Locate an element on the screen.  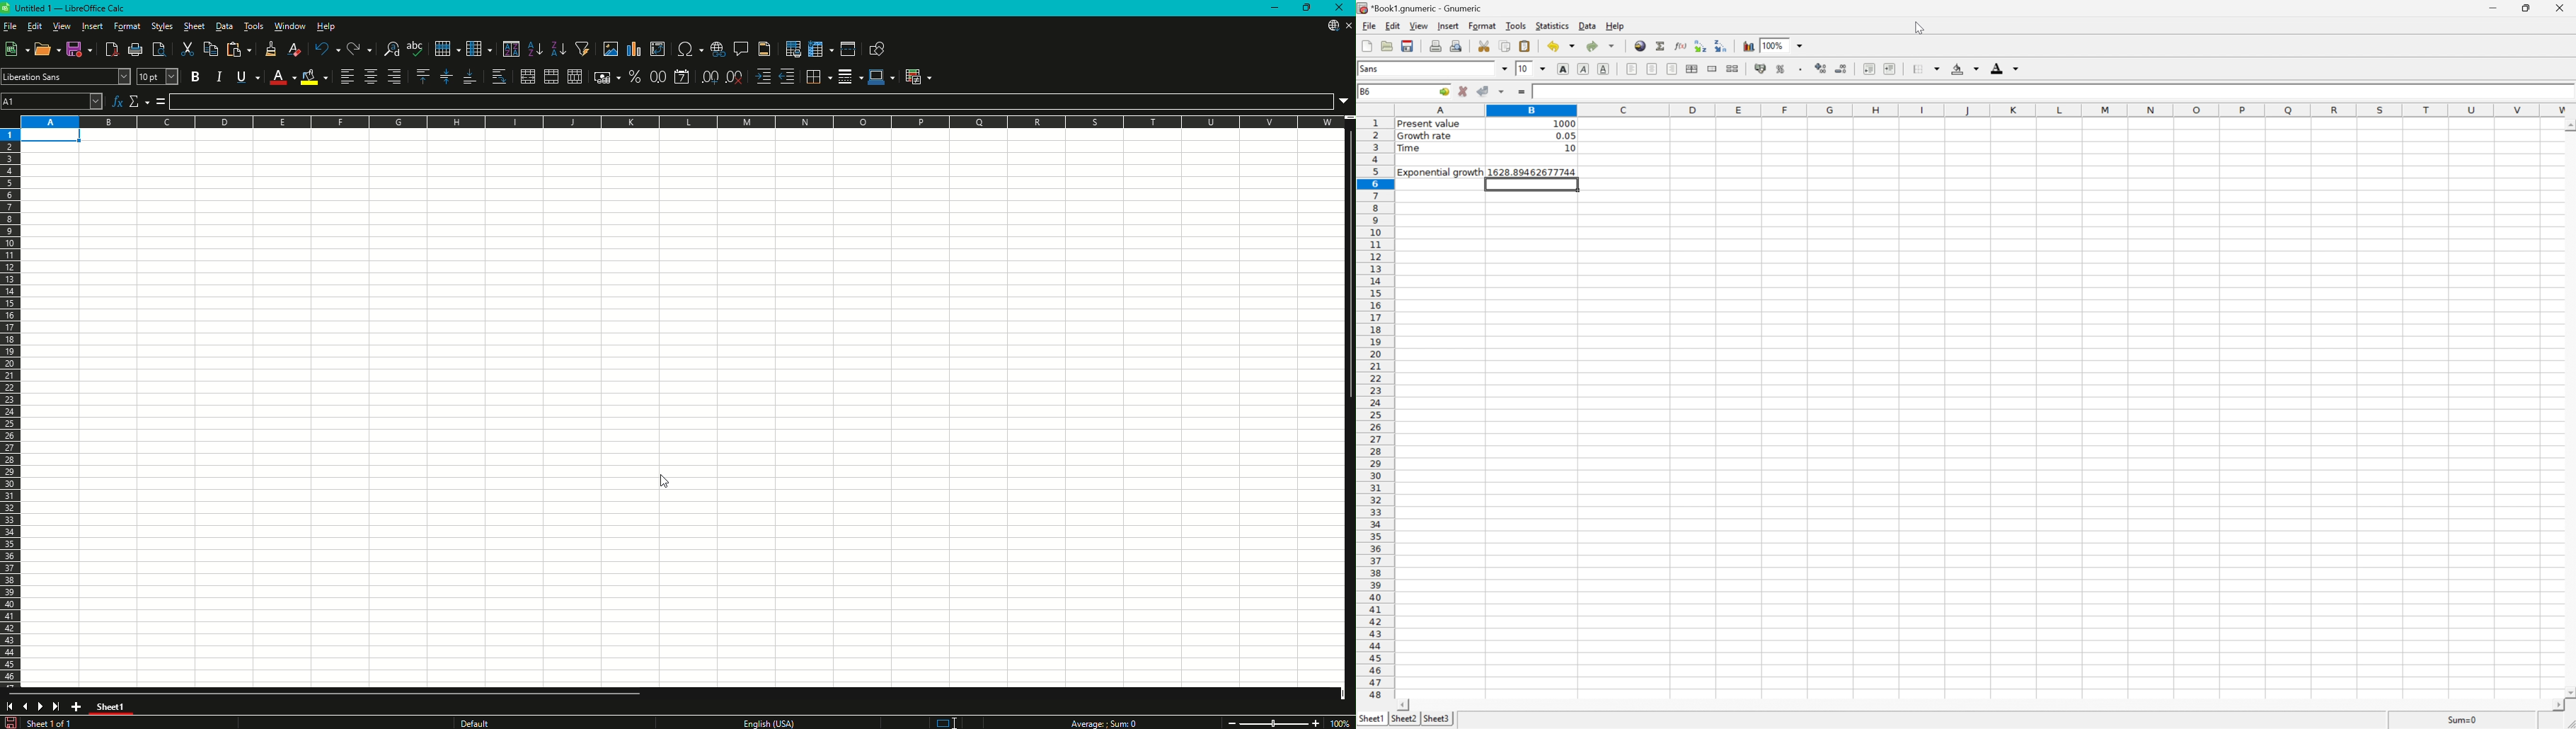
Scroll Down is located at coordinates (2569, 690).